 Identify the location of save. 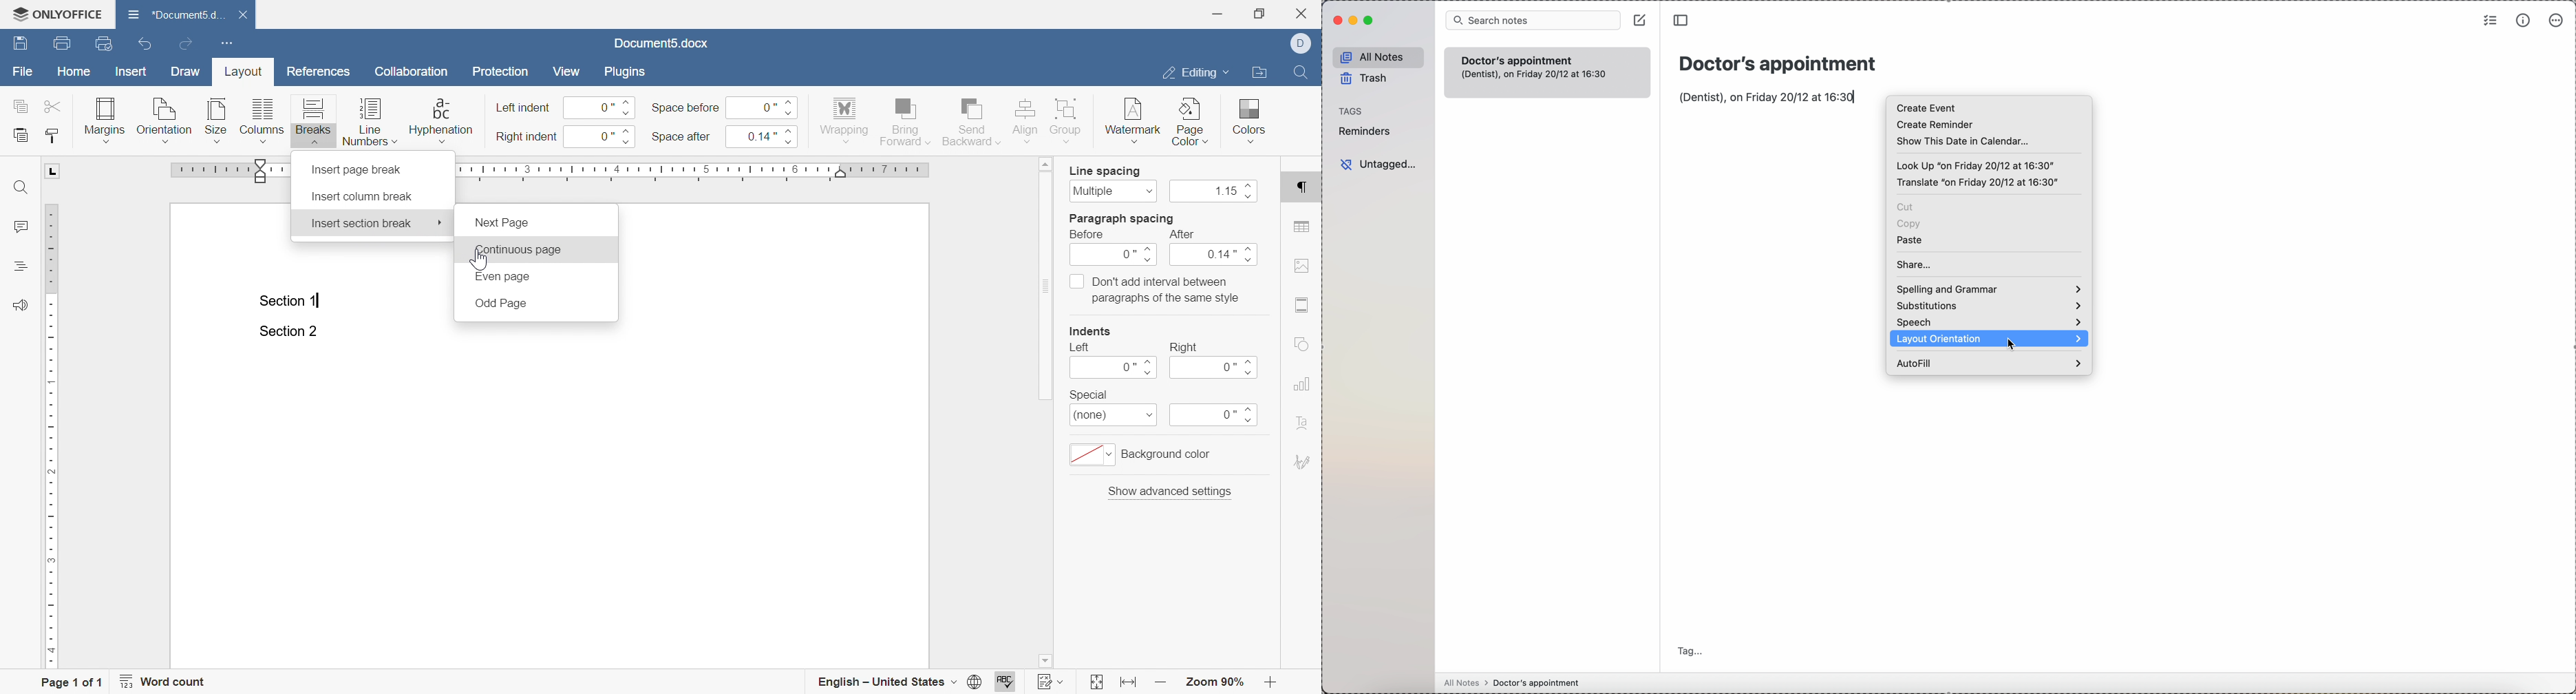
(20, 43).